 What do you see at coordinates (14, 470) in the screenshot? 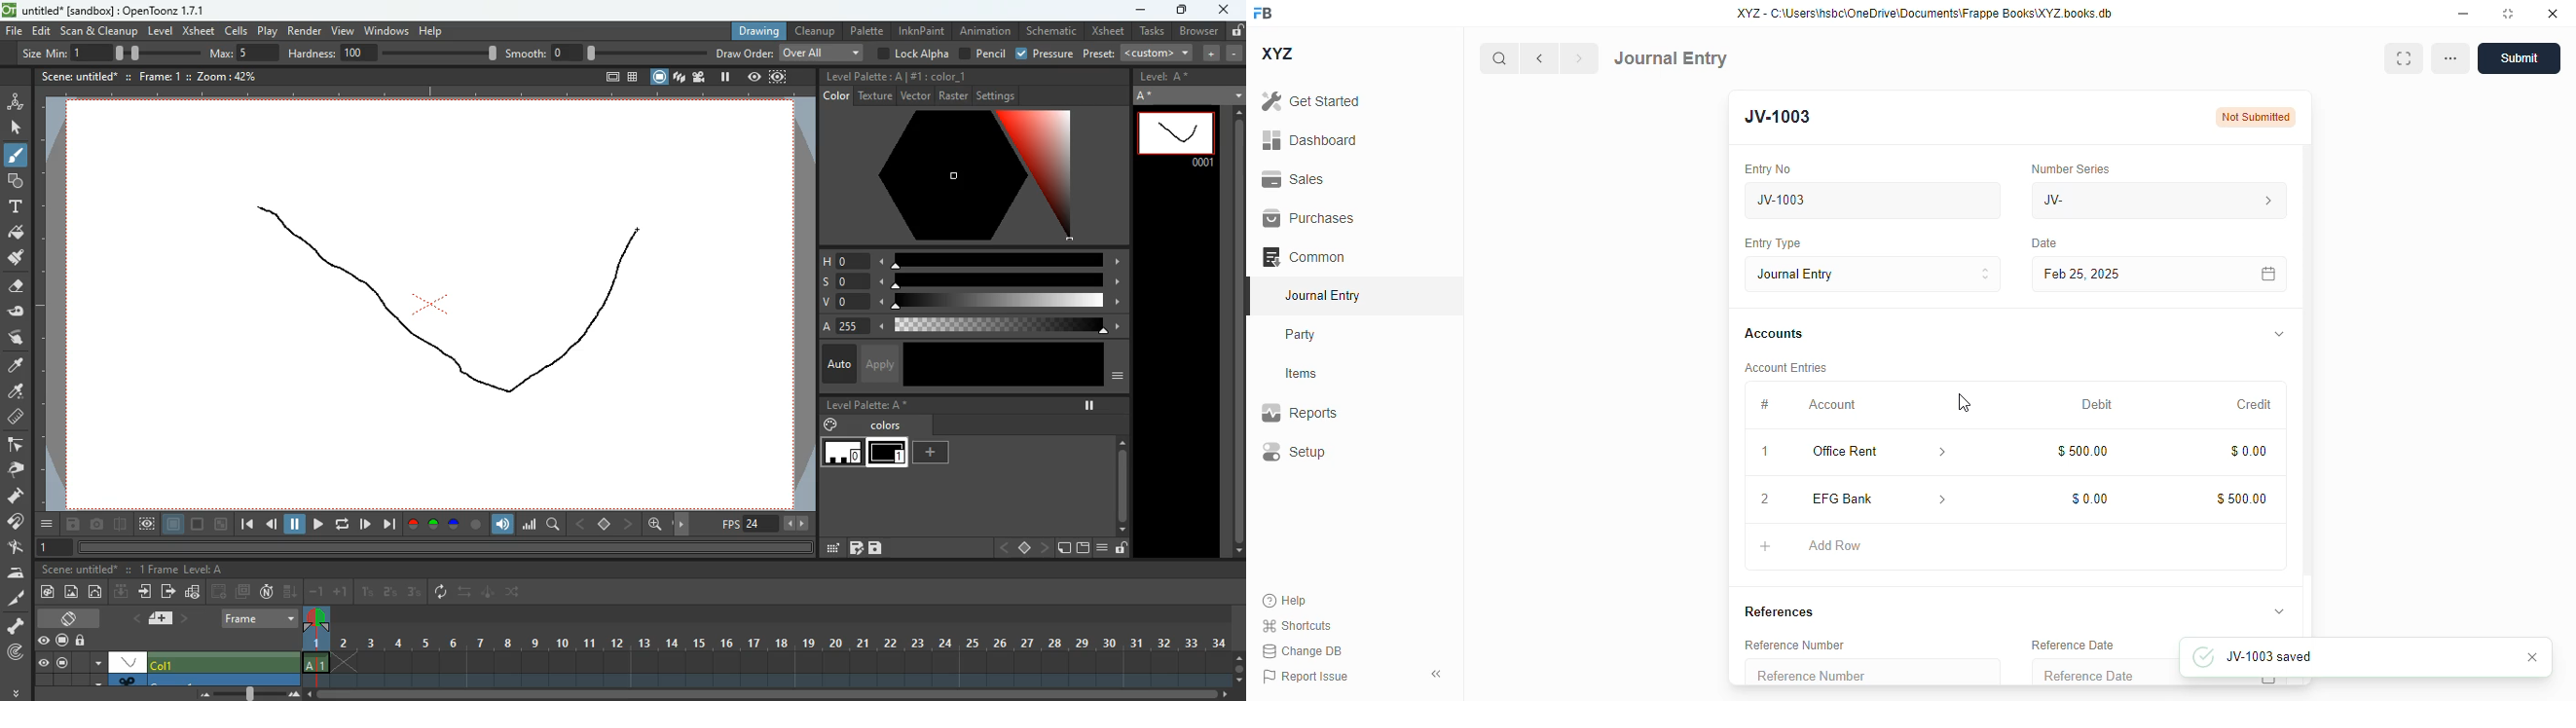
I see `pick` at bounding box center [14, 470].